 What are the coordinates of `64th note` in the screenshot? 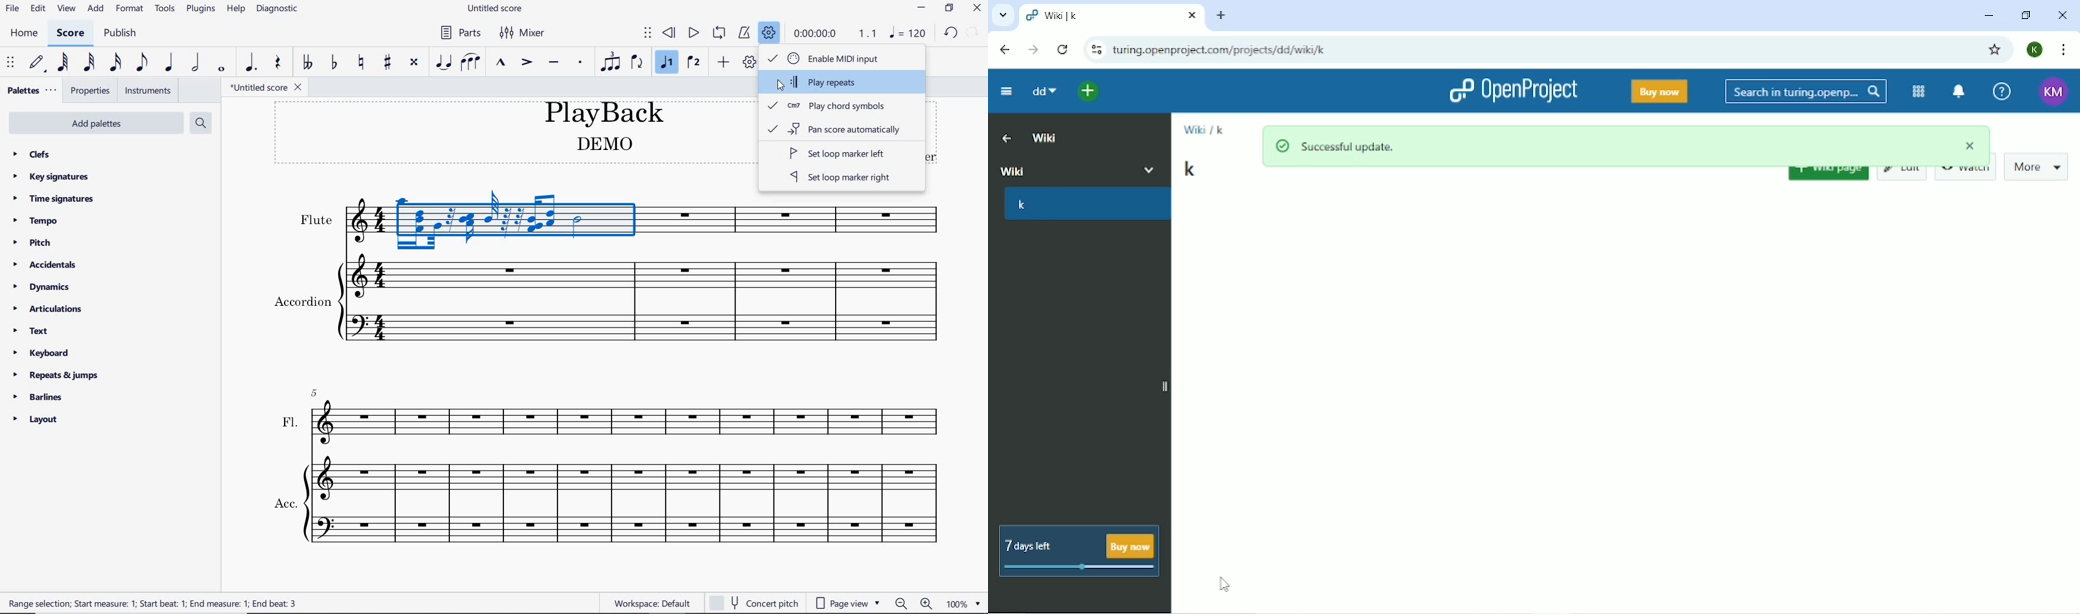 It's located at (64, 62).